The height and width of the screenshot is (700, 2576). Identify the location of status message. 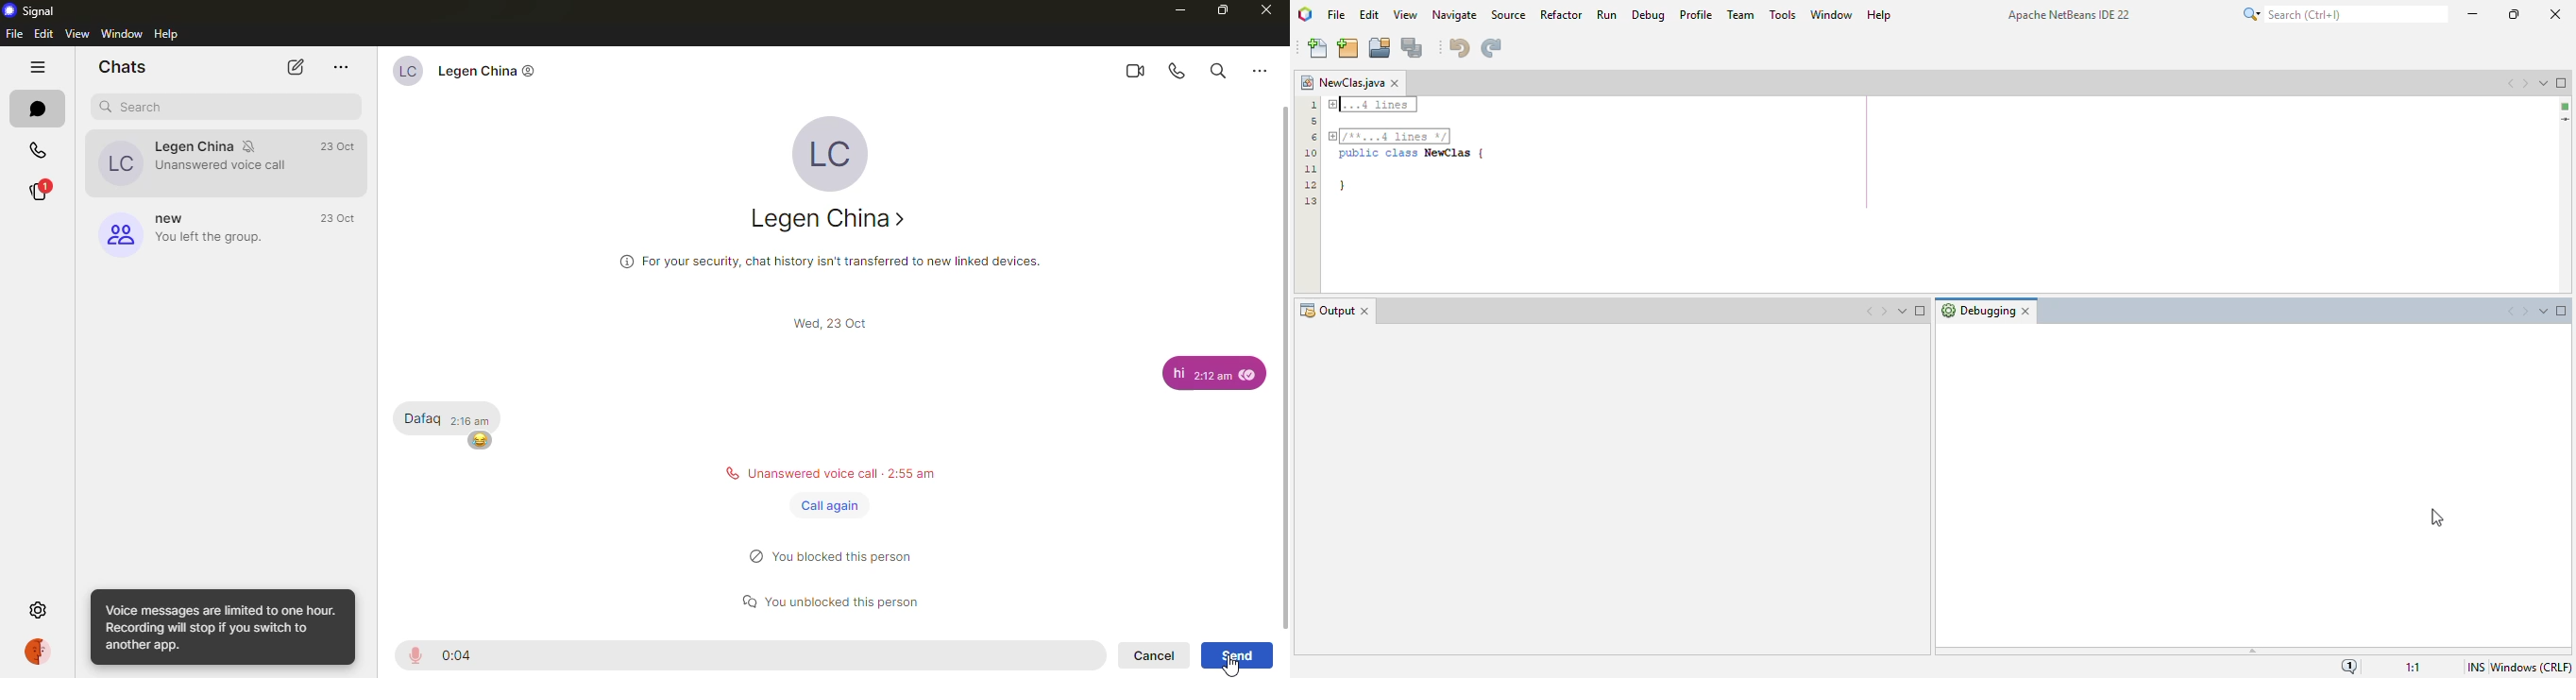
(831, 552).